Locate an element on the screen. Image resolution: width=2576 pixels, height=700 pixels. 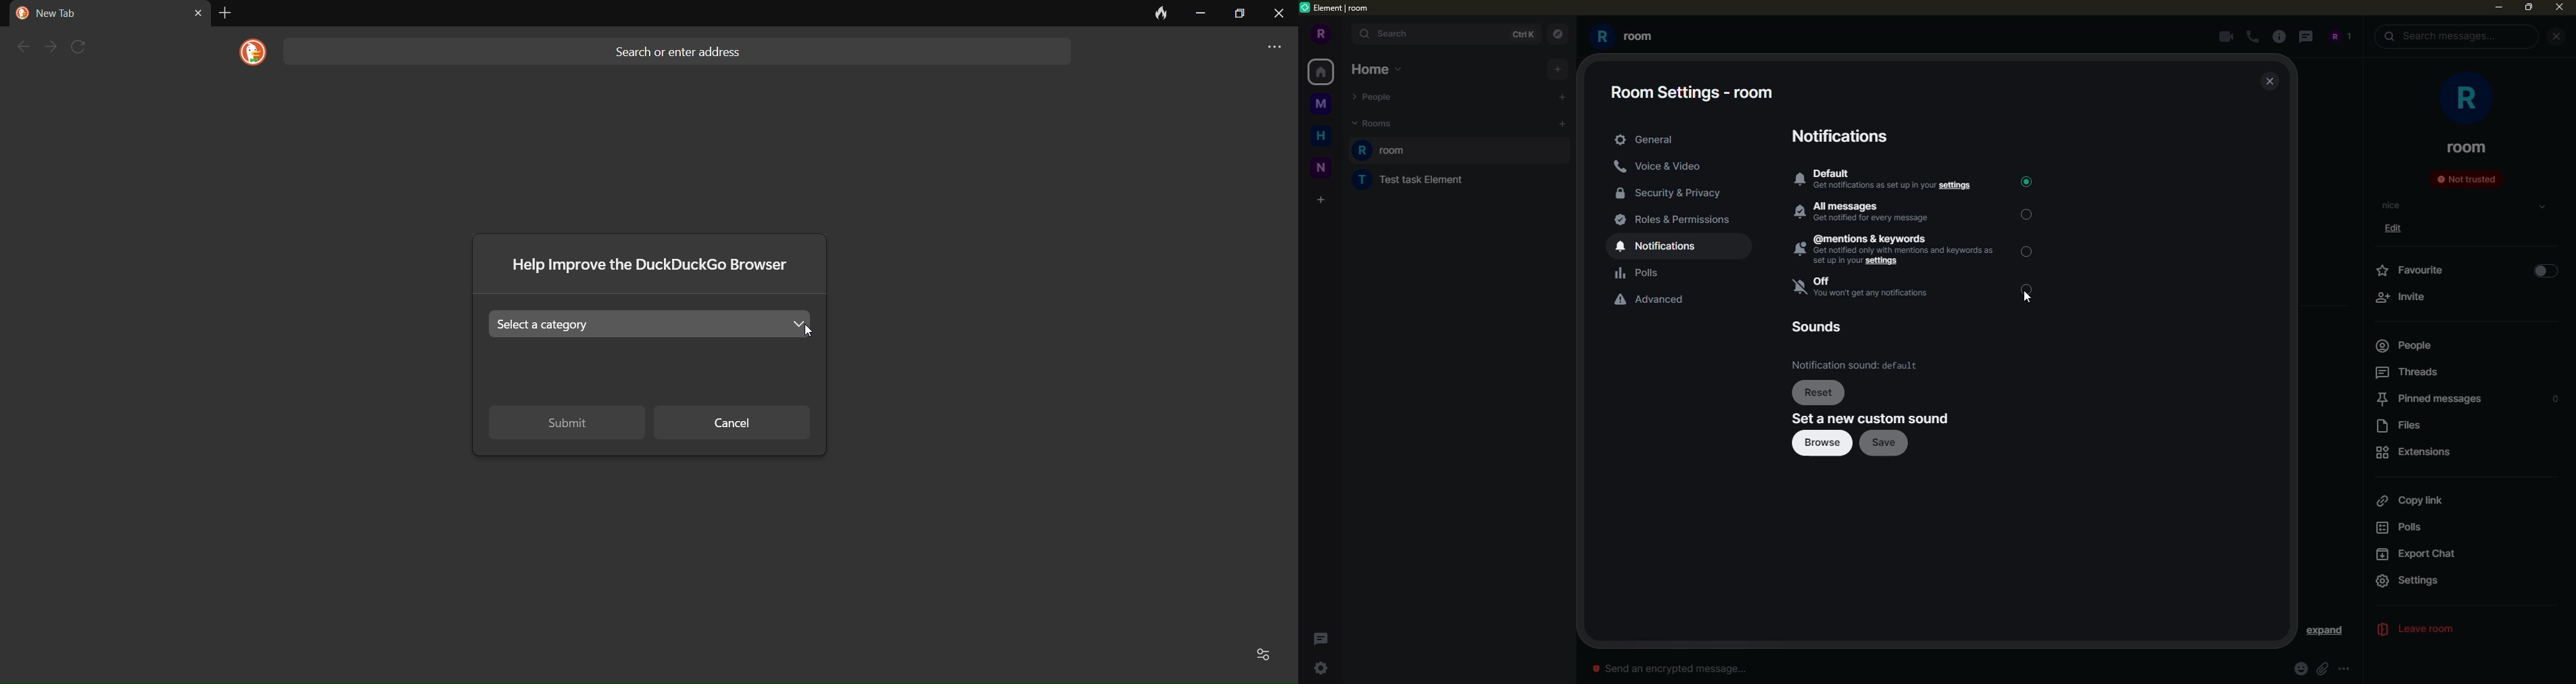
polls is located at coordinates (2408, 529).